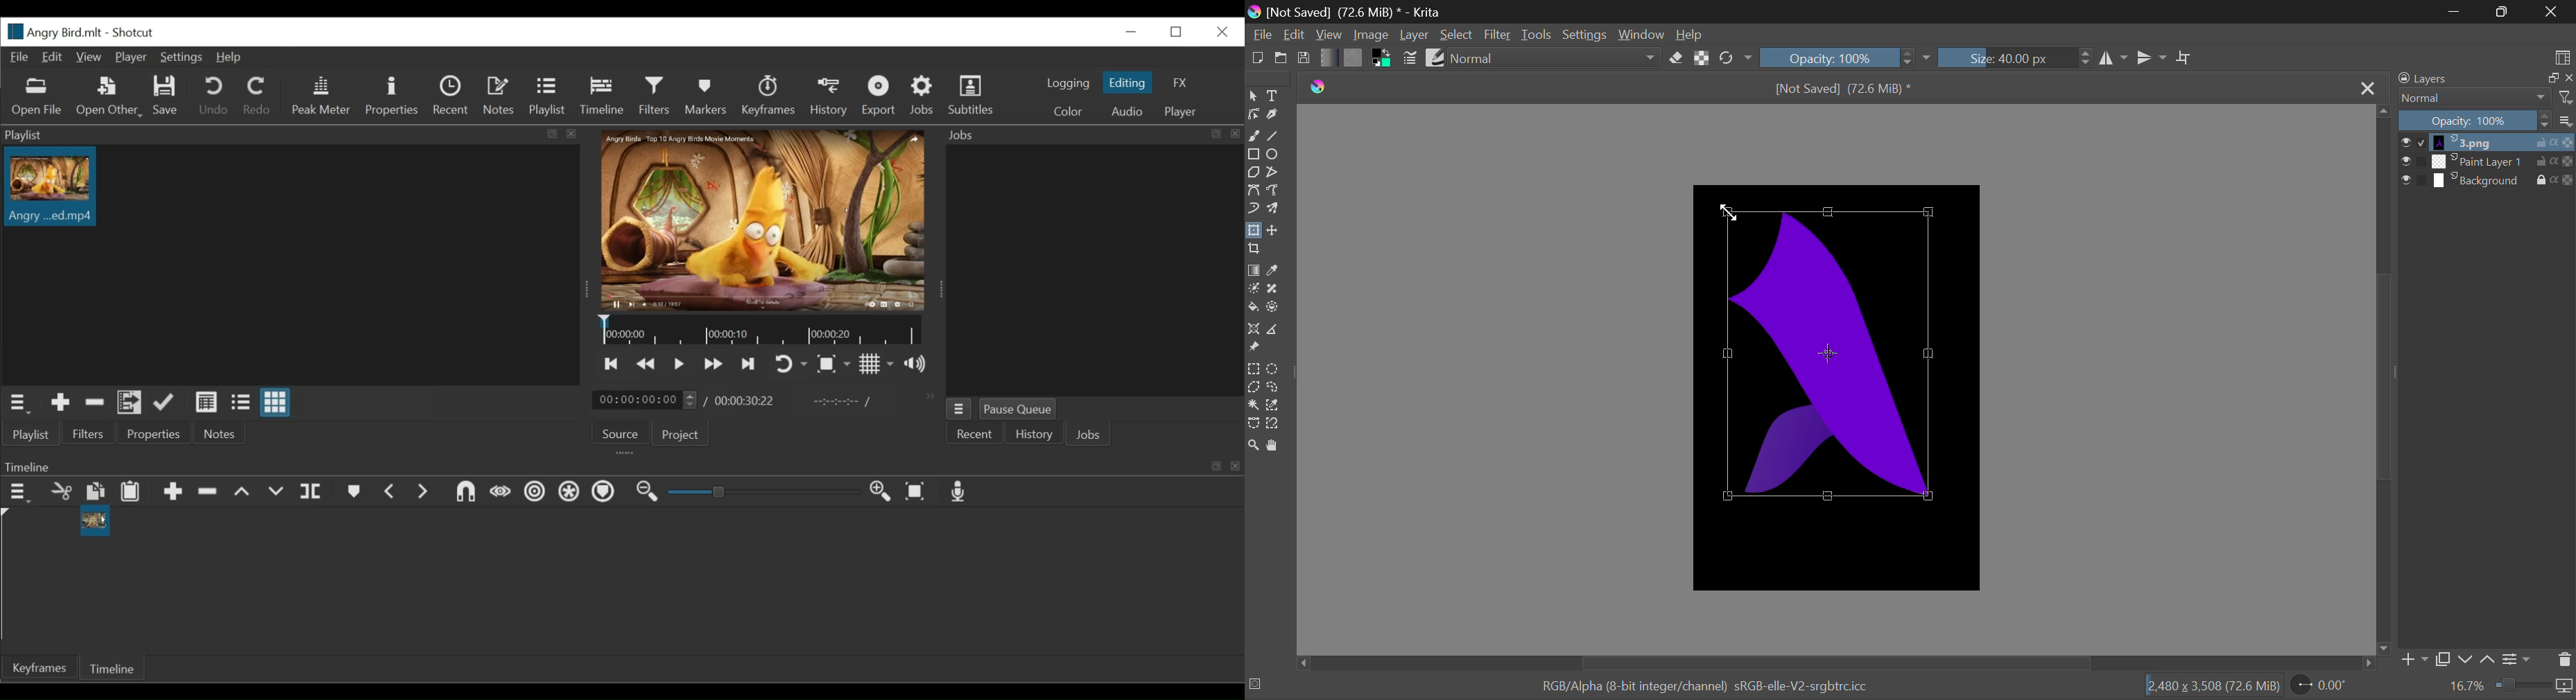  I want to click on Open, so click(1281, 58).